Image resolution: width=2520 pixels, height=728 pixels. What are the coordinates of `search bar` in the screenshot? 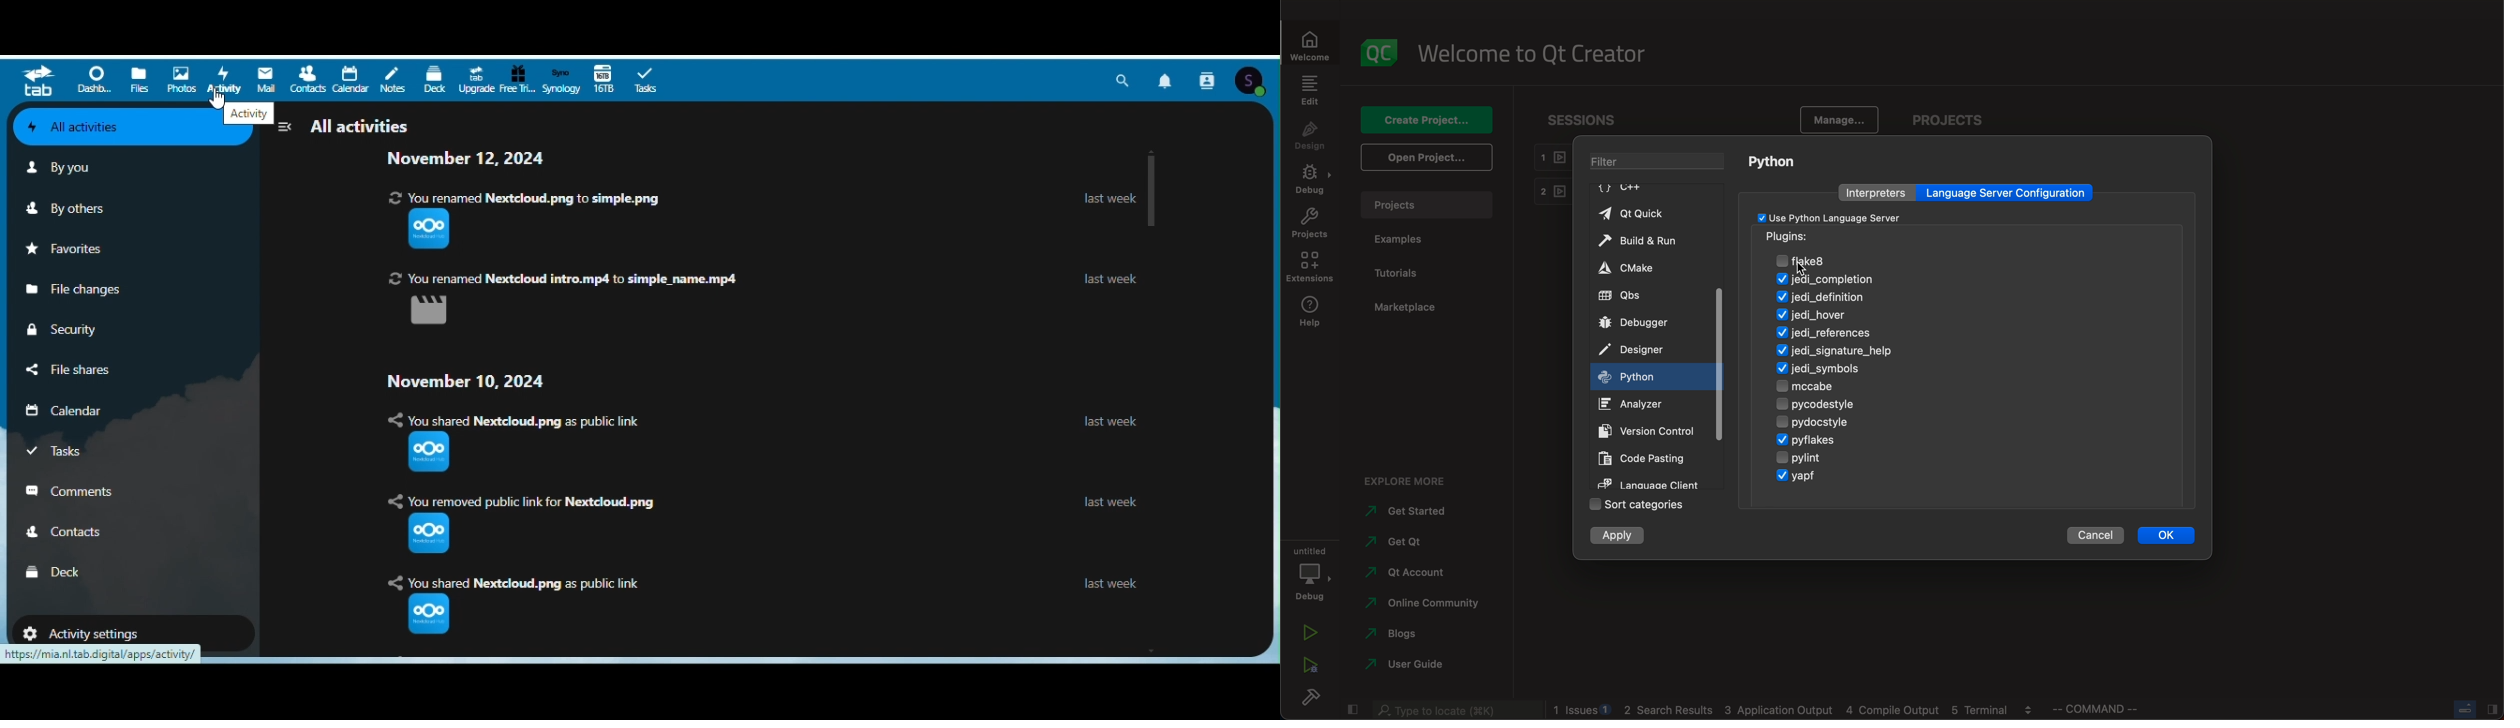 It's located at (1455, 710).